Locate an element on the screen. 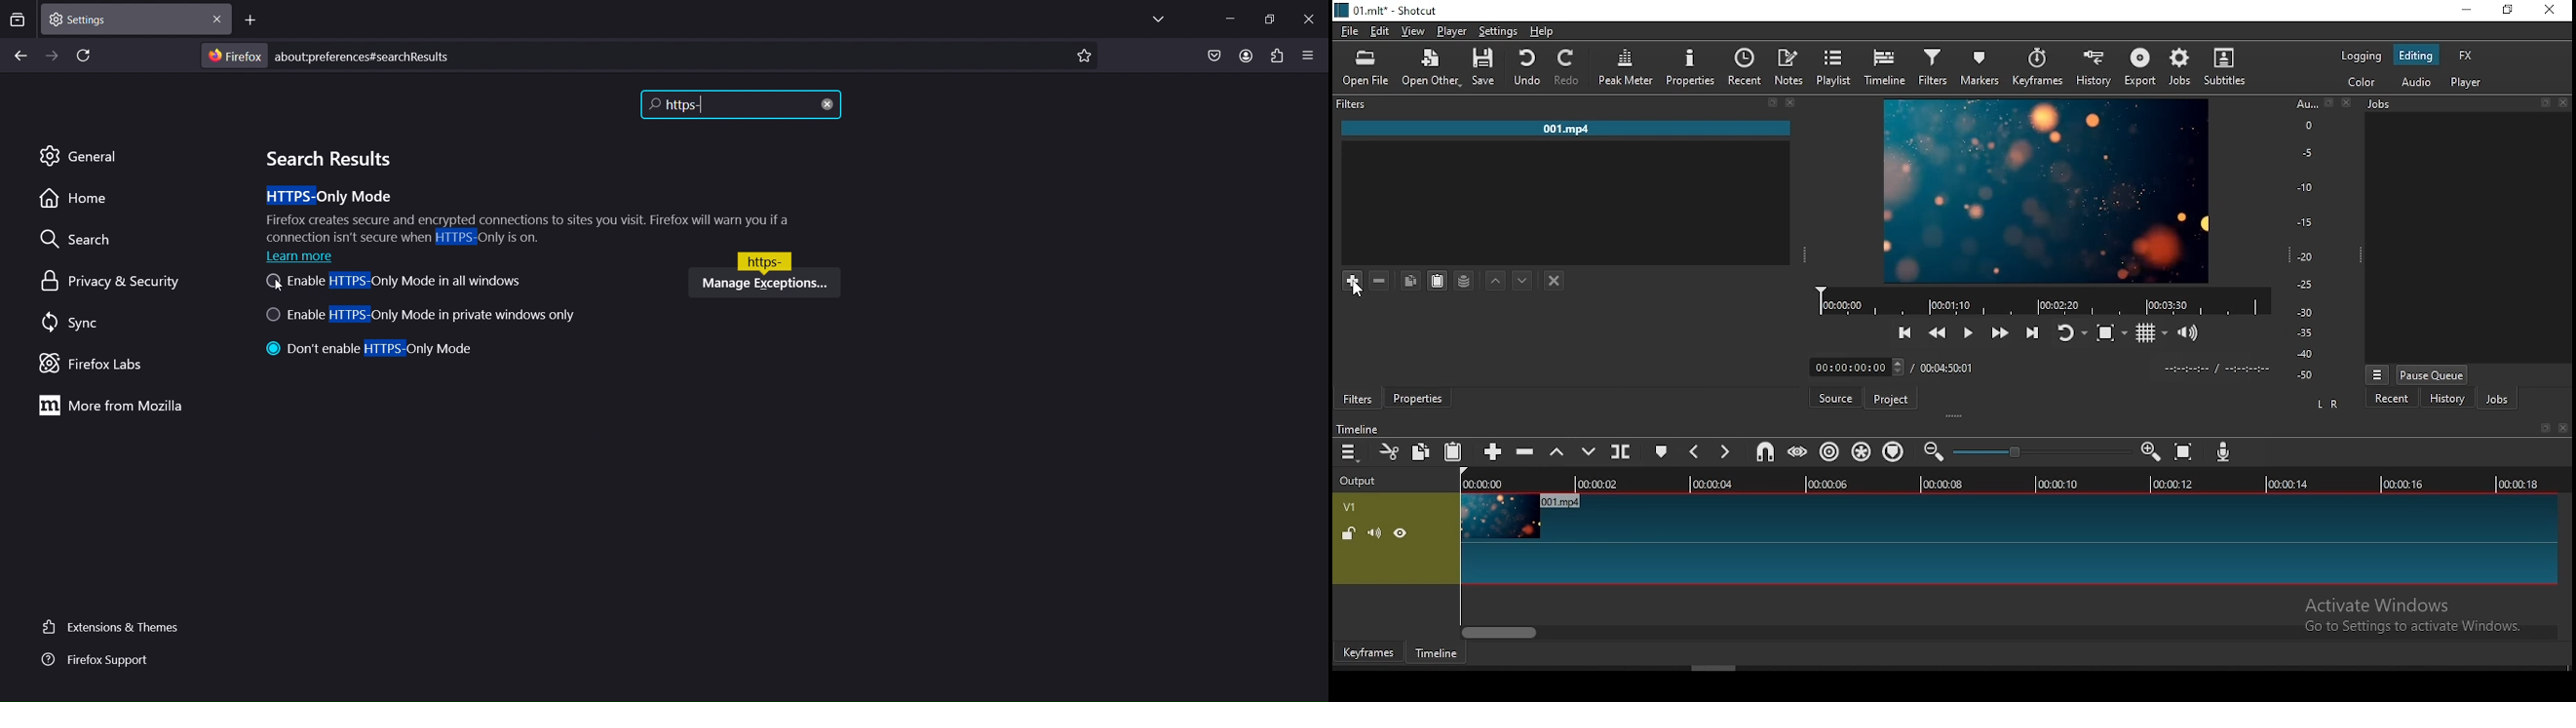 This screenshot has width=2576, height=728. move filter up is located at coordinates (1498, 282).